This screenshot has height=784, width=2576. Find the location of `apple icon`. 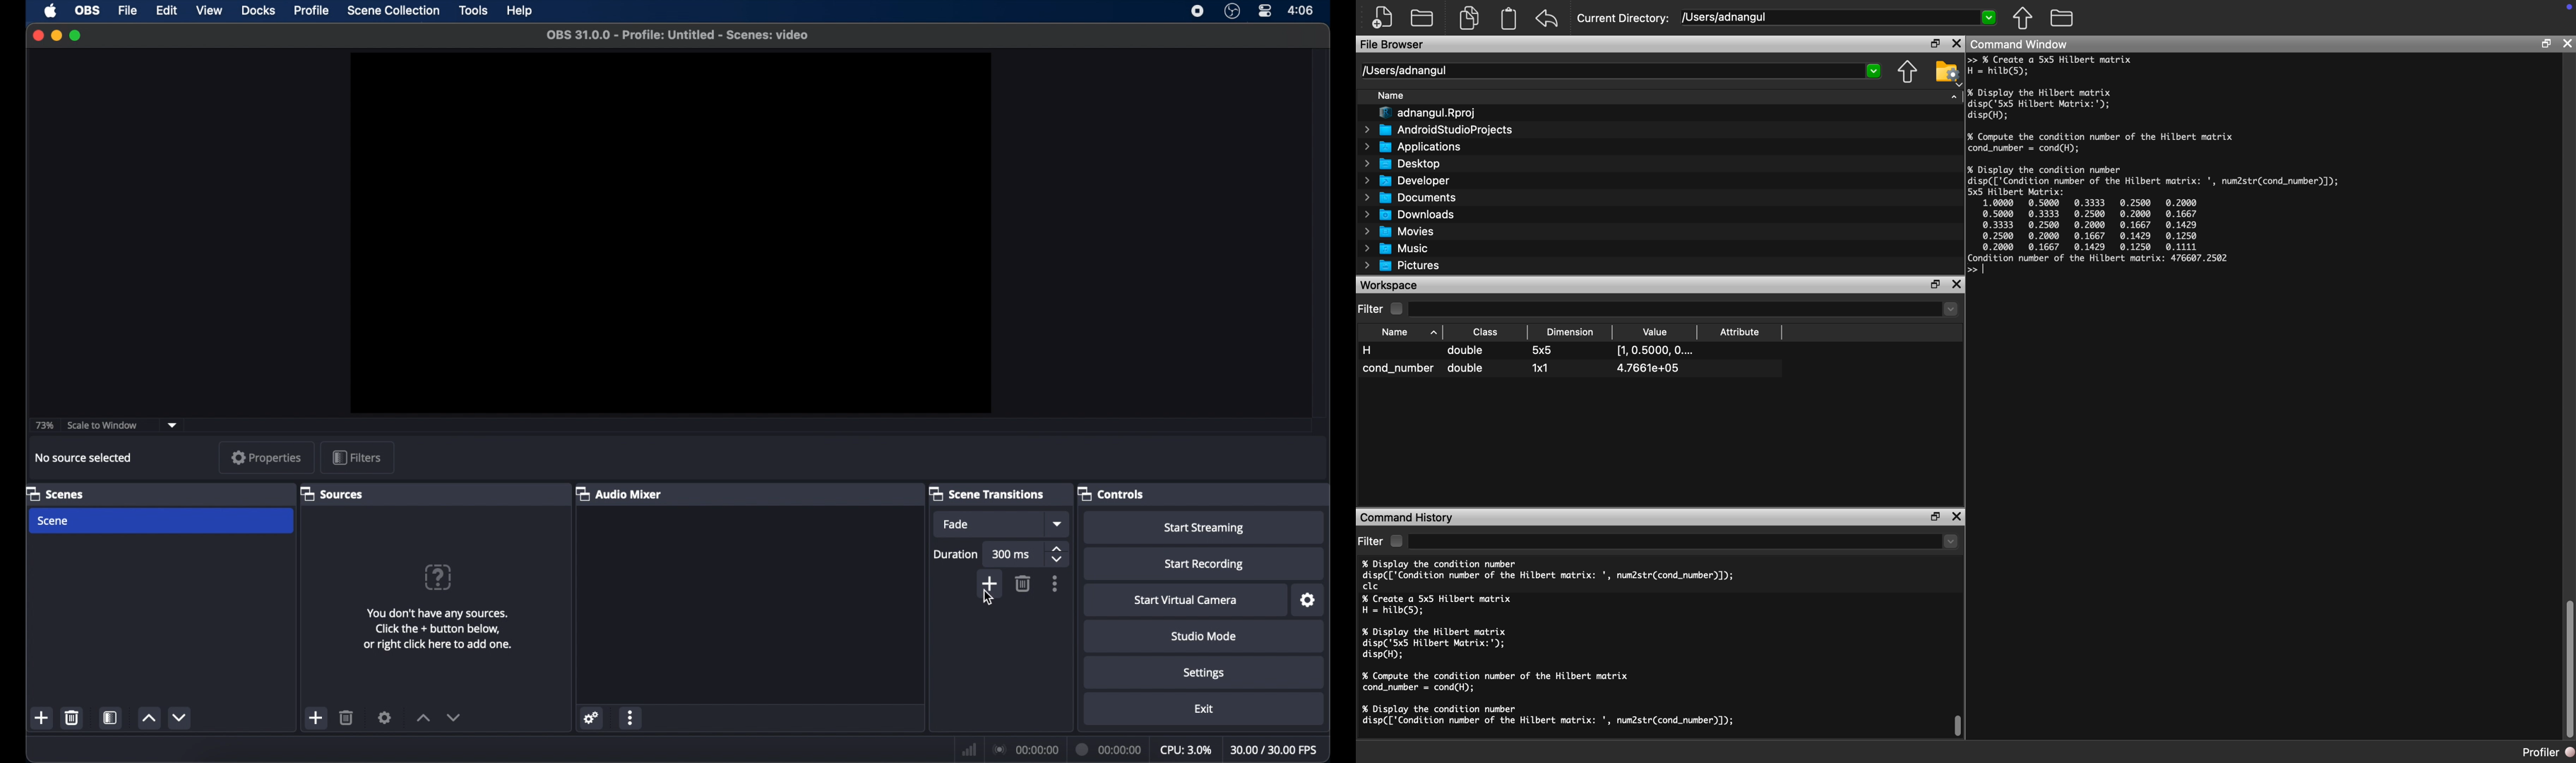

apple icon is located at coordinates (52, 11).